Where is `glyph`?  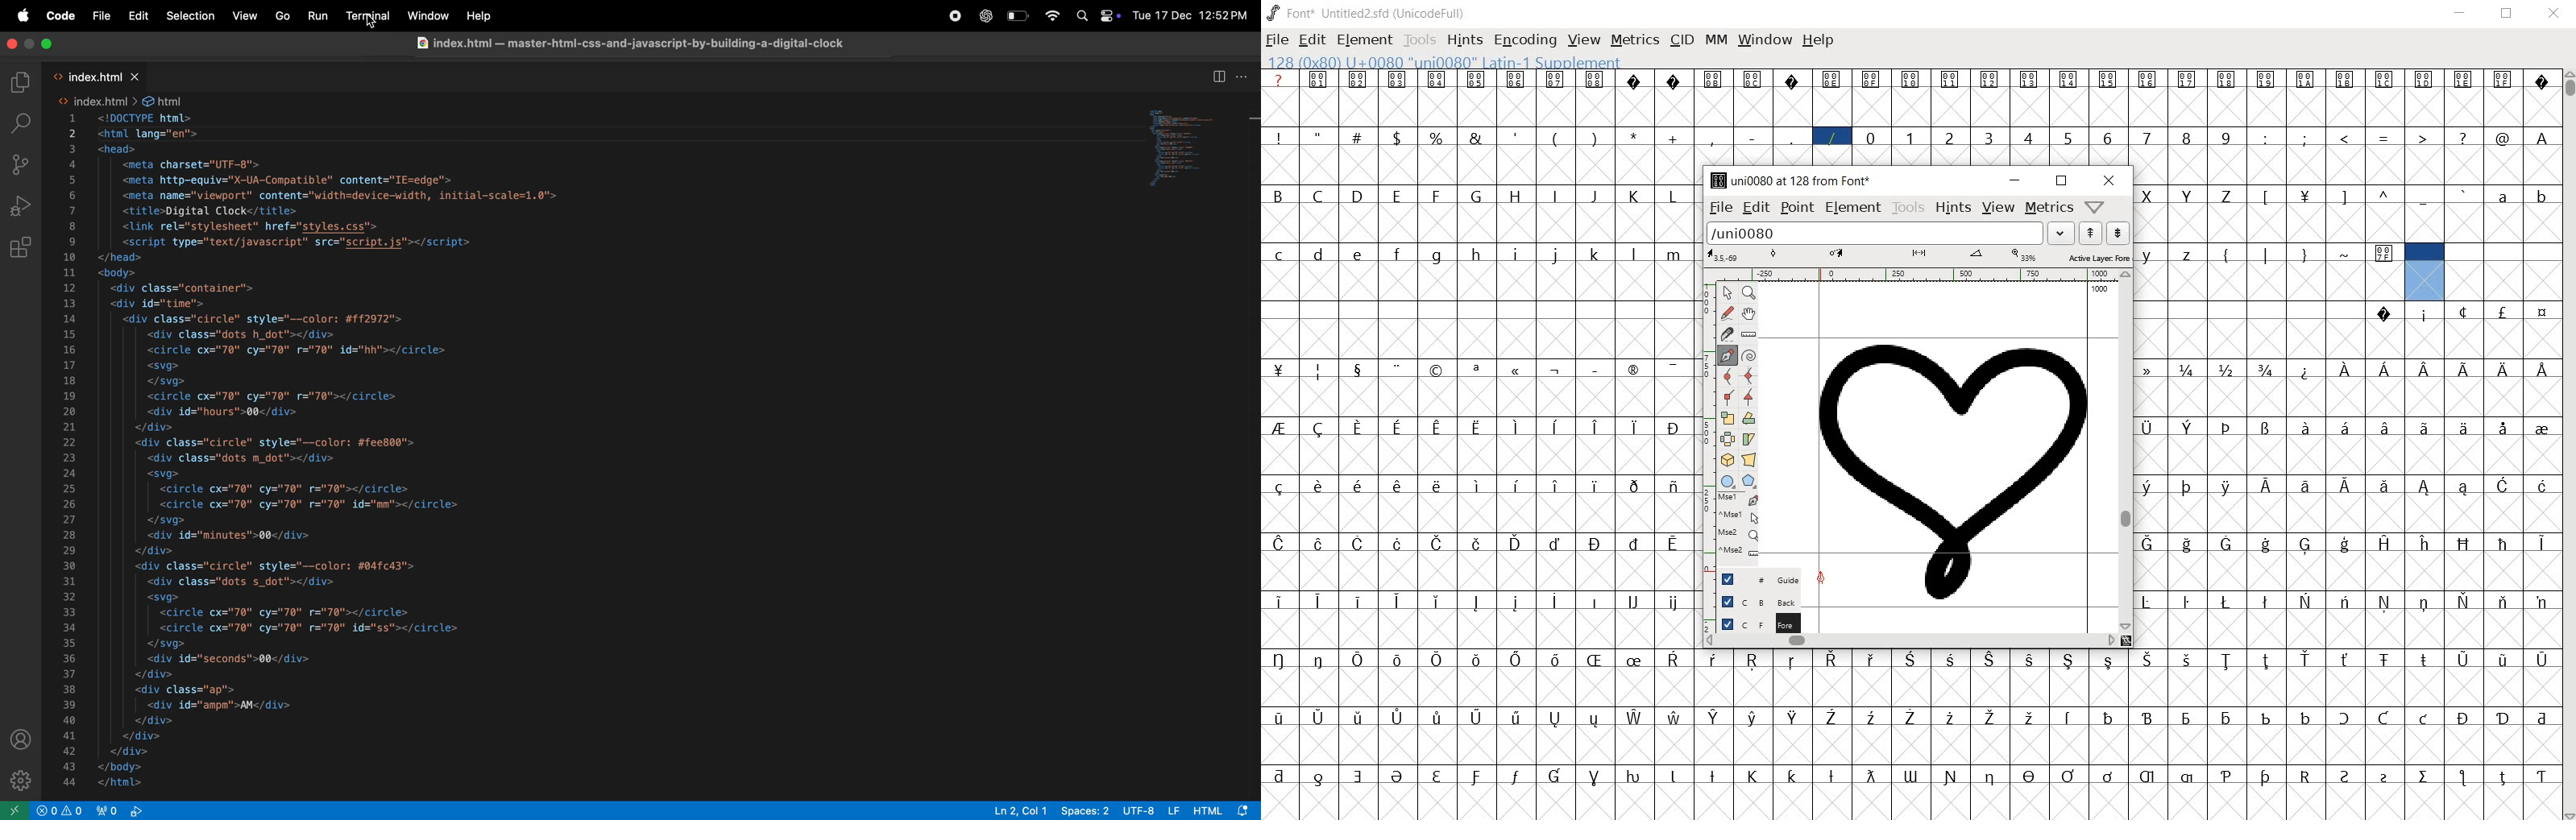 glyph is located at coordinates (2267, 545).